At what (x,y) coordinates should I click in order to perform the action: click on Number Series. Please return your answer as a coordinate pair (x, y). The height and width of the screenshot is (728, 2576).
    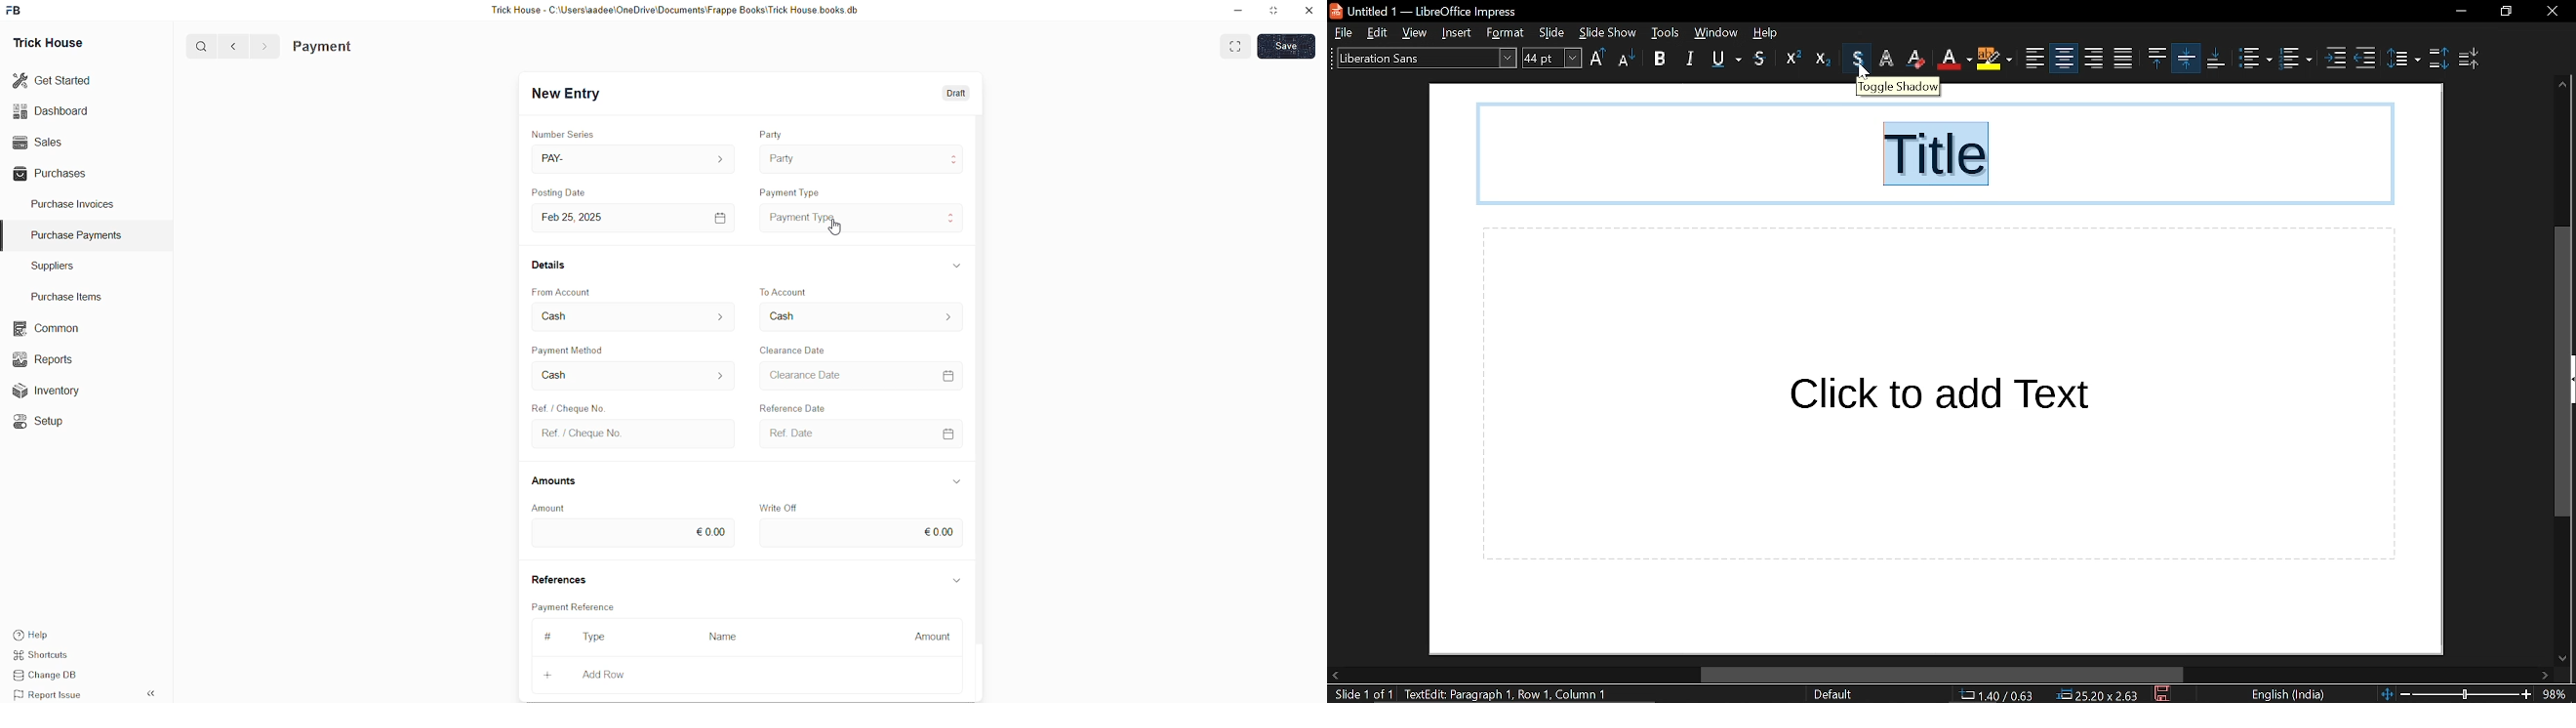
    Looking at the image, I should click on (566, 131).